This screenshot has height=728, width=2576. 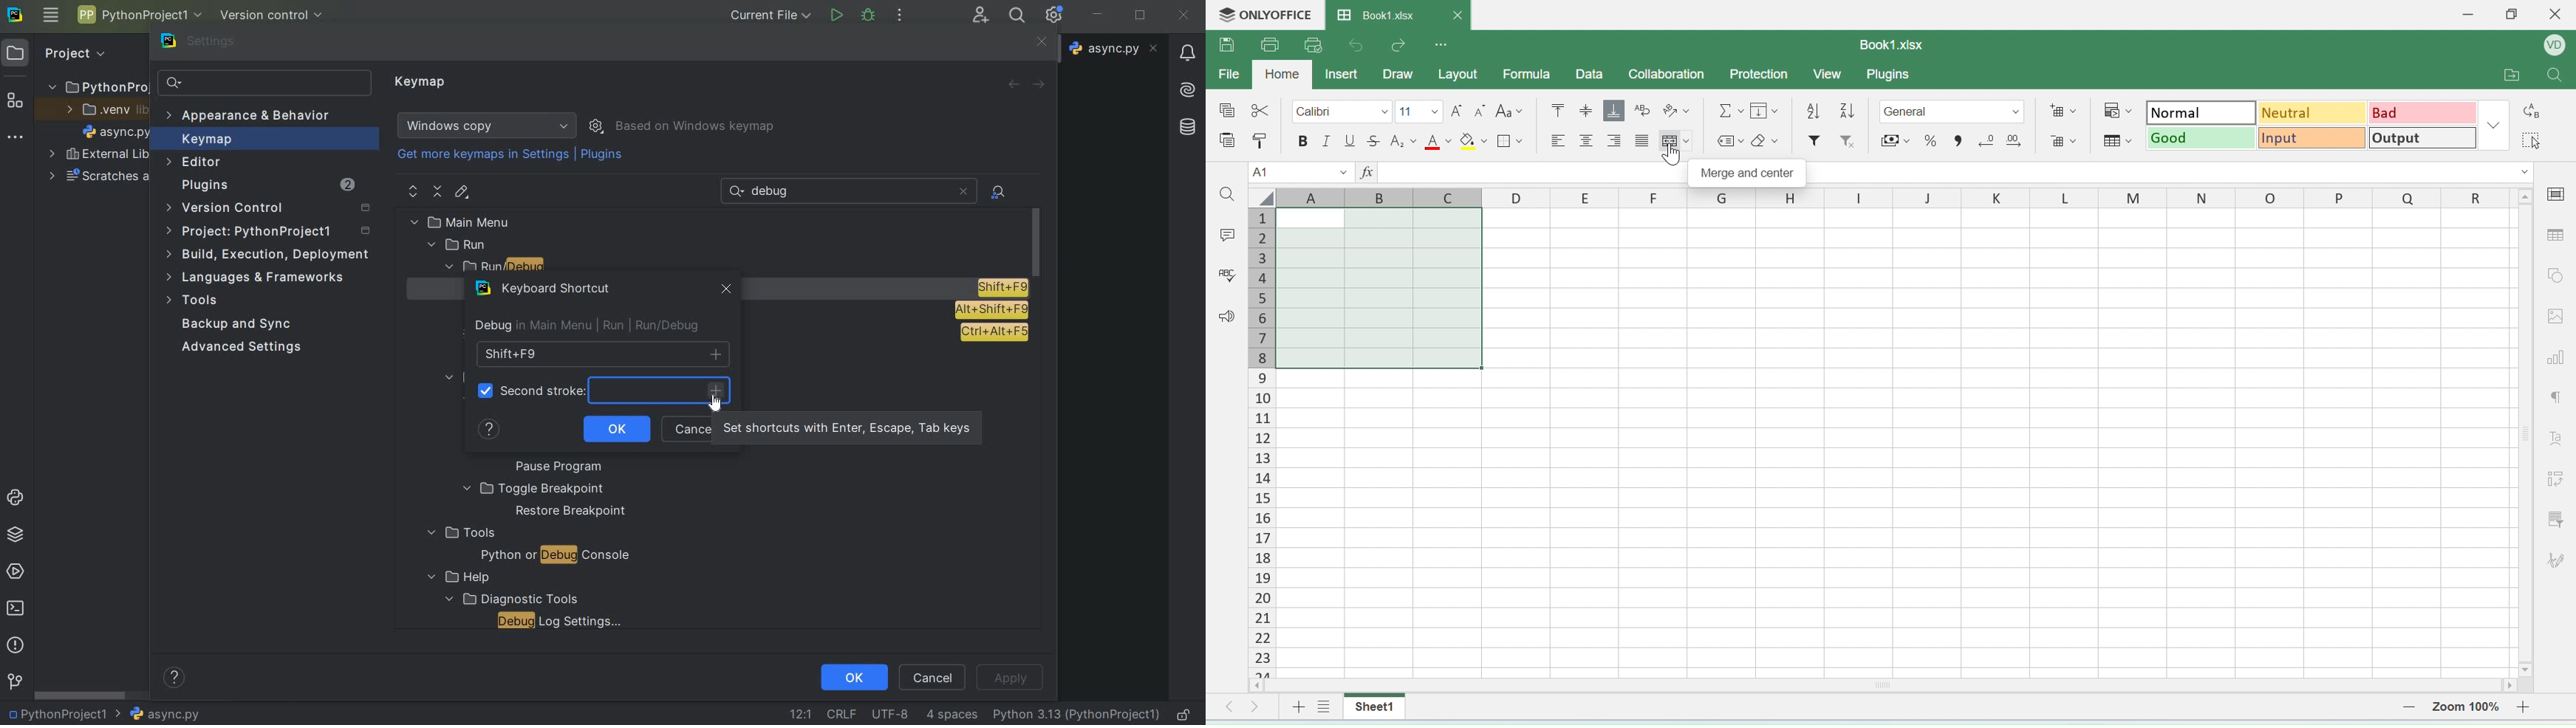 I want to click on options, so click(x=1440, y=43).